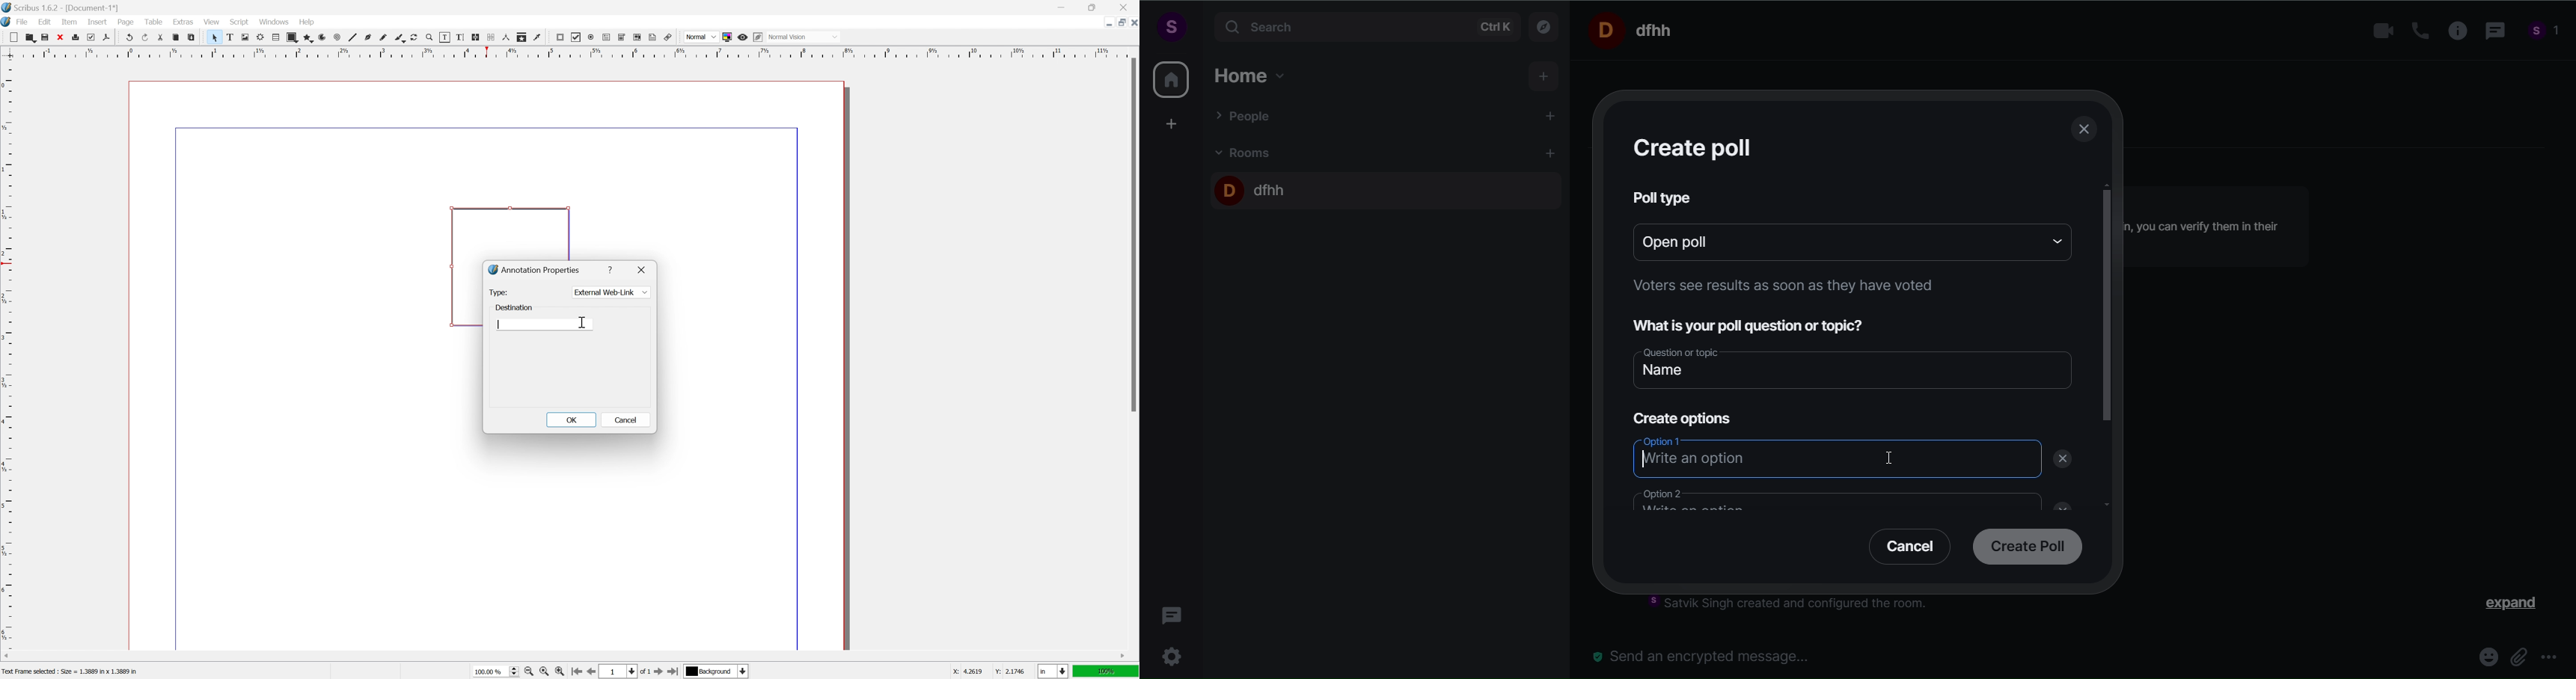  I want to click on toggle color management system, so click(727, 37).